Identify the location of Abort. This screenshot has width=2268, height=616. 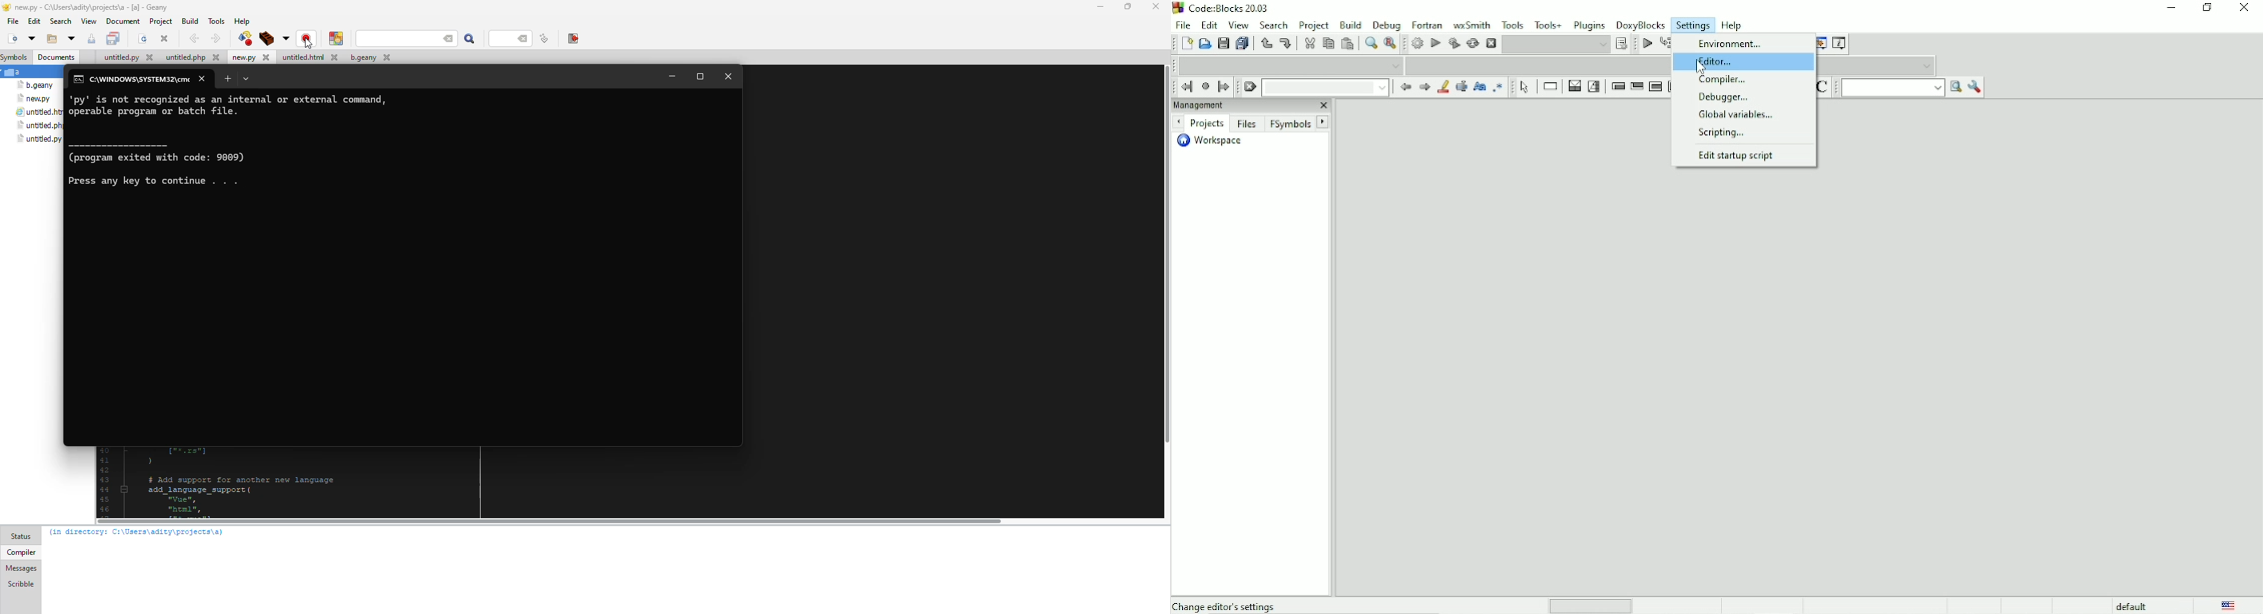
(1491, 43).